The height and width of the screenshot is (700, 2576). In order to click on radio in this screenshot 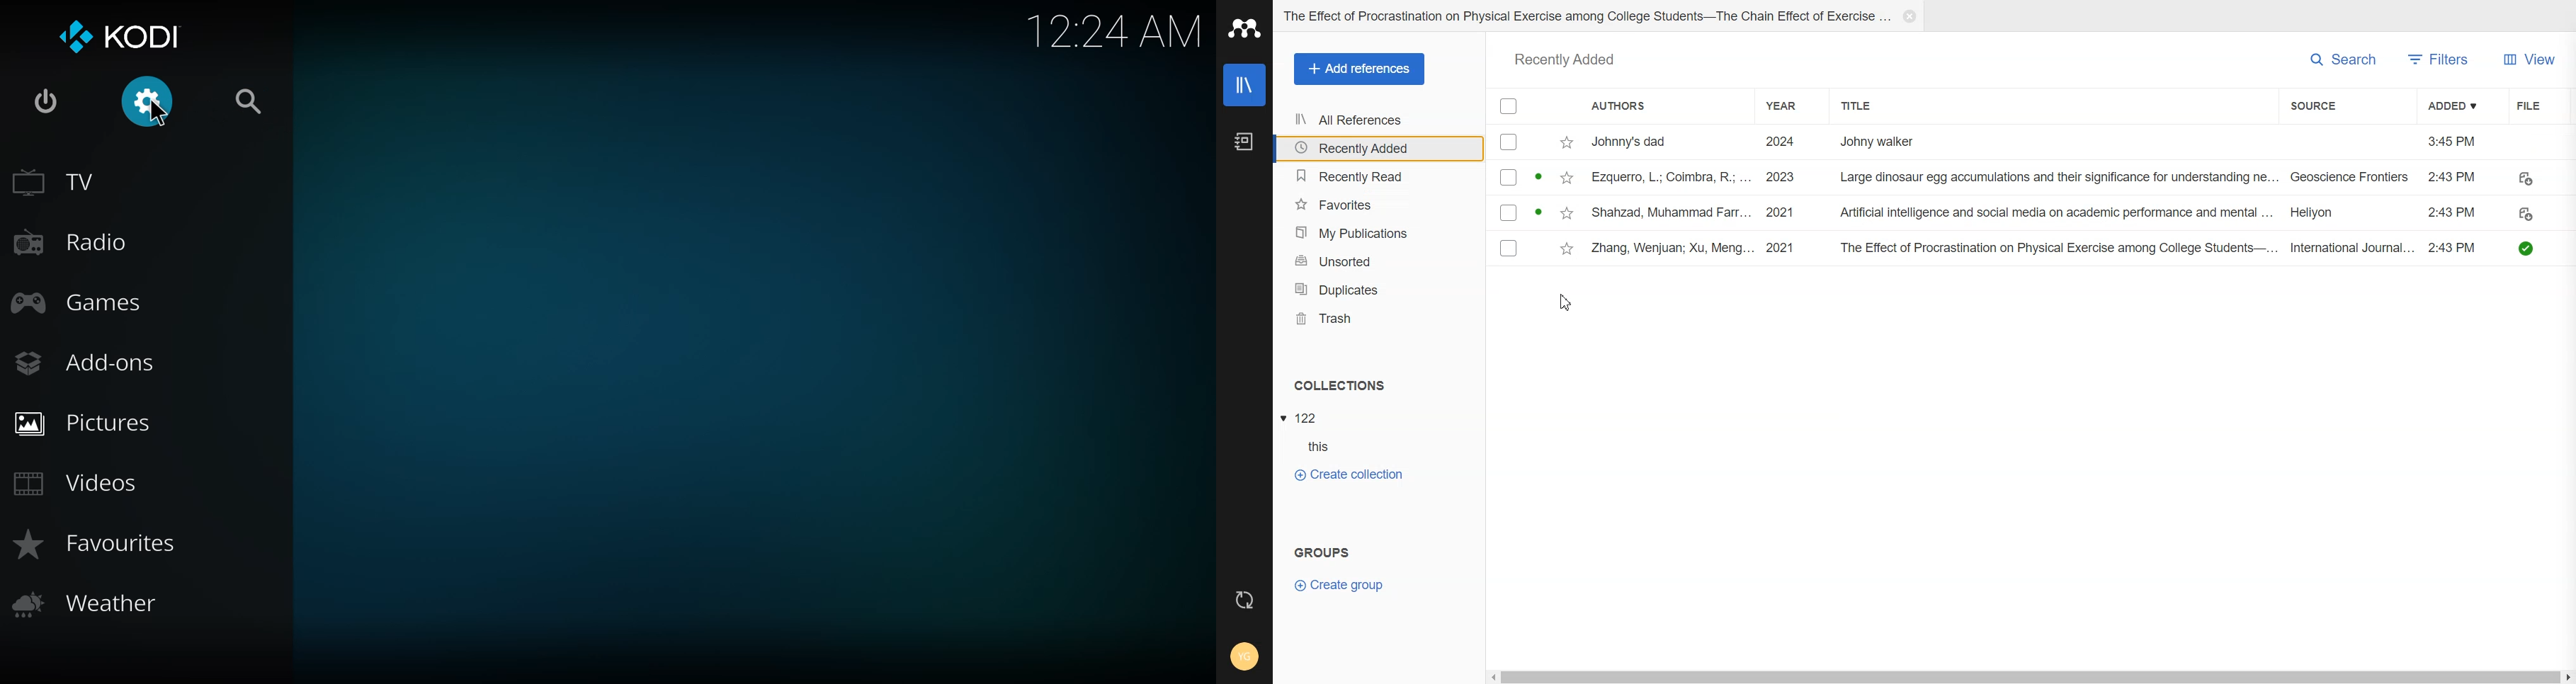, I will do `click(75, 243)`.